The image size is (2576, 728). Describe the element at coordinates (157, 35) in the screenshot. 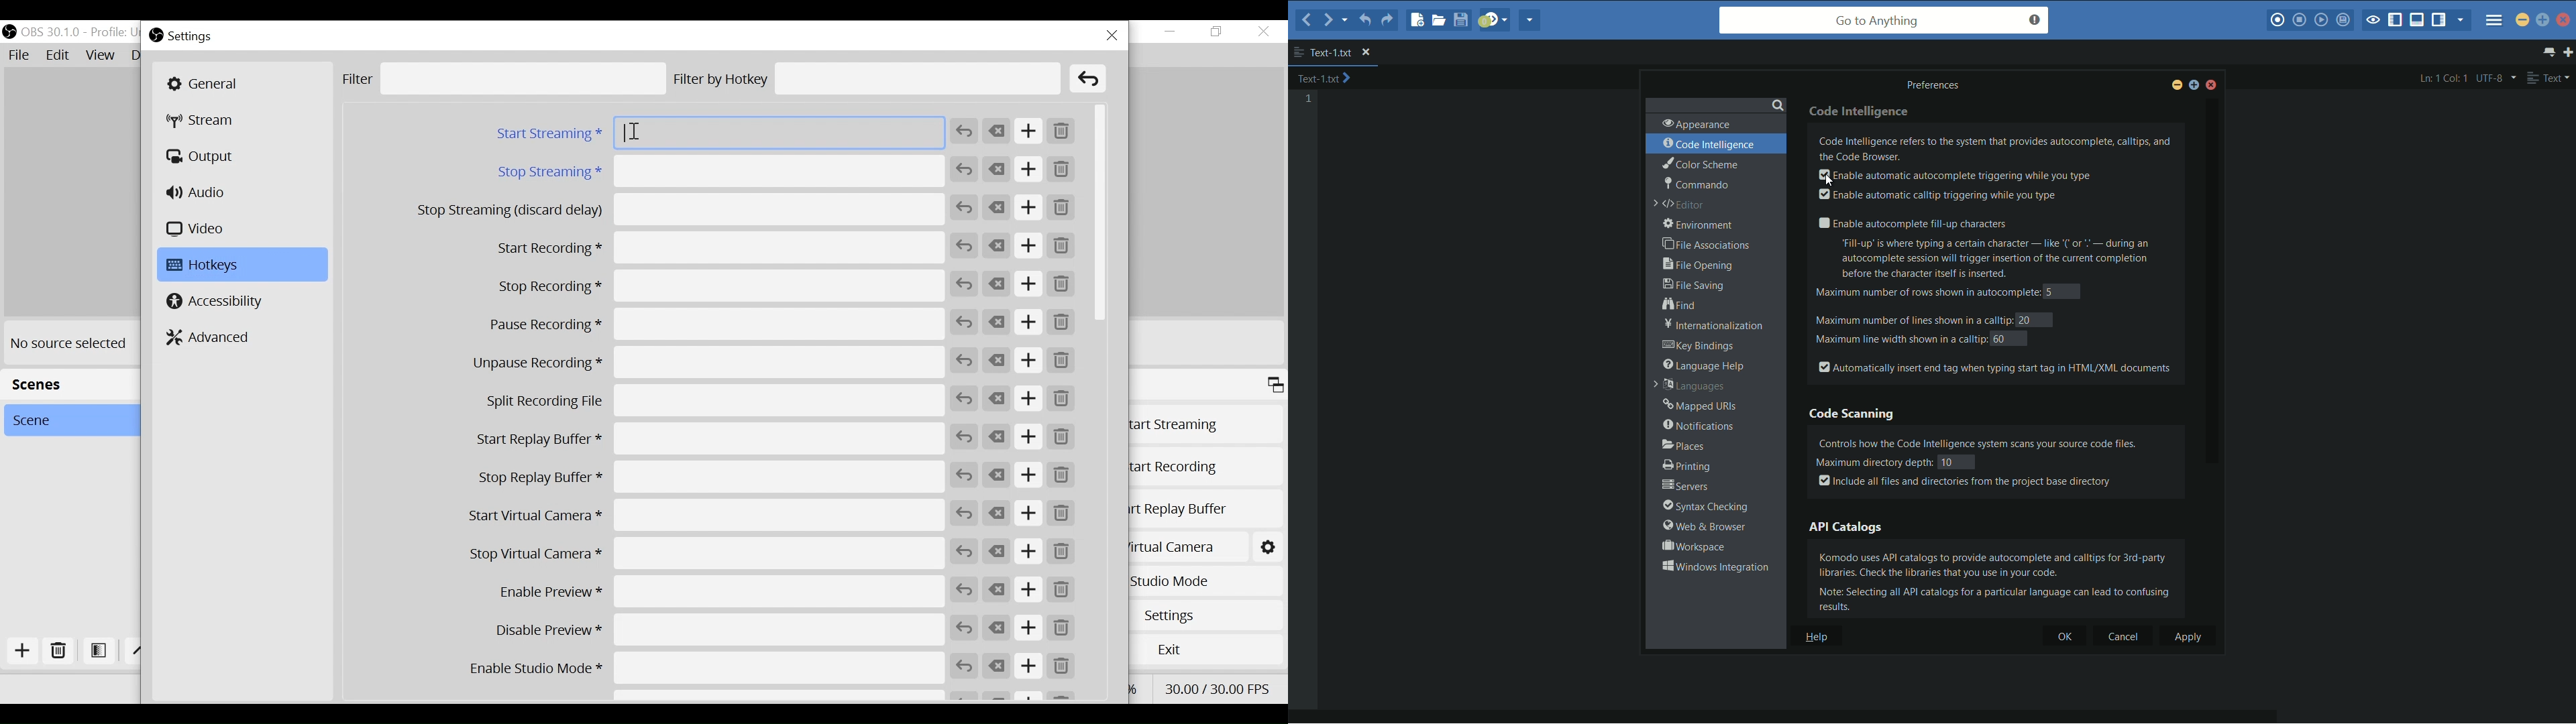

I see `OBS Studio Desktop icon` at that location.